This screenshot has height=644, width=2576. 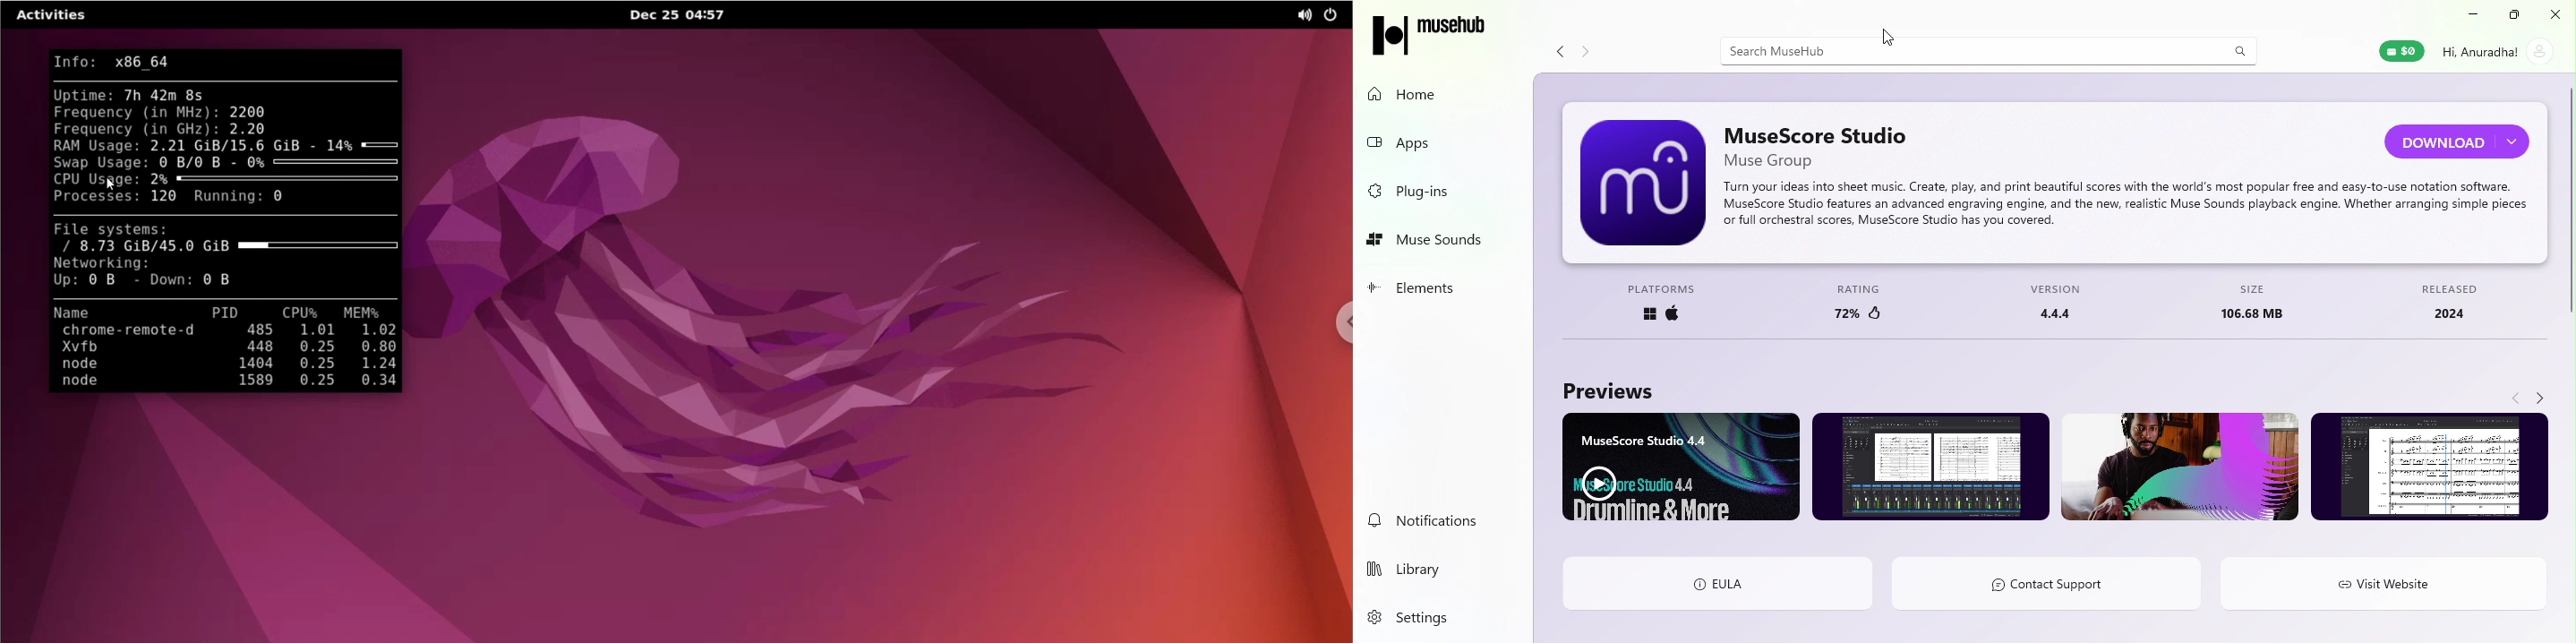 What do you see at coordinates (2261, 303) in the screenshot?
I see `Size` at bounding box center [2261, 303].